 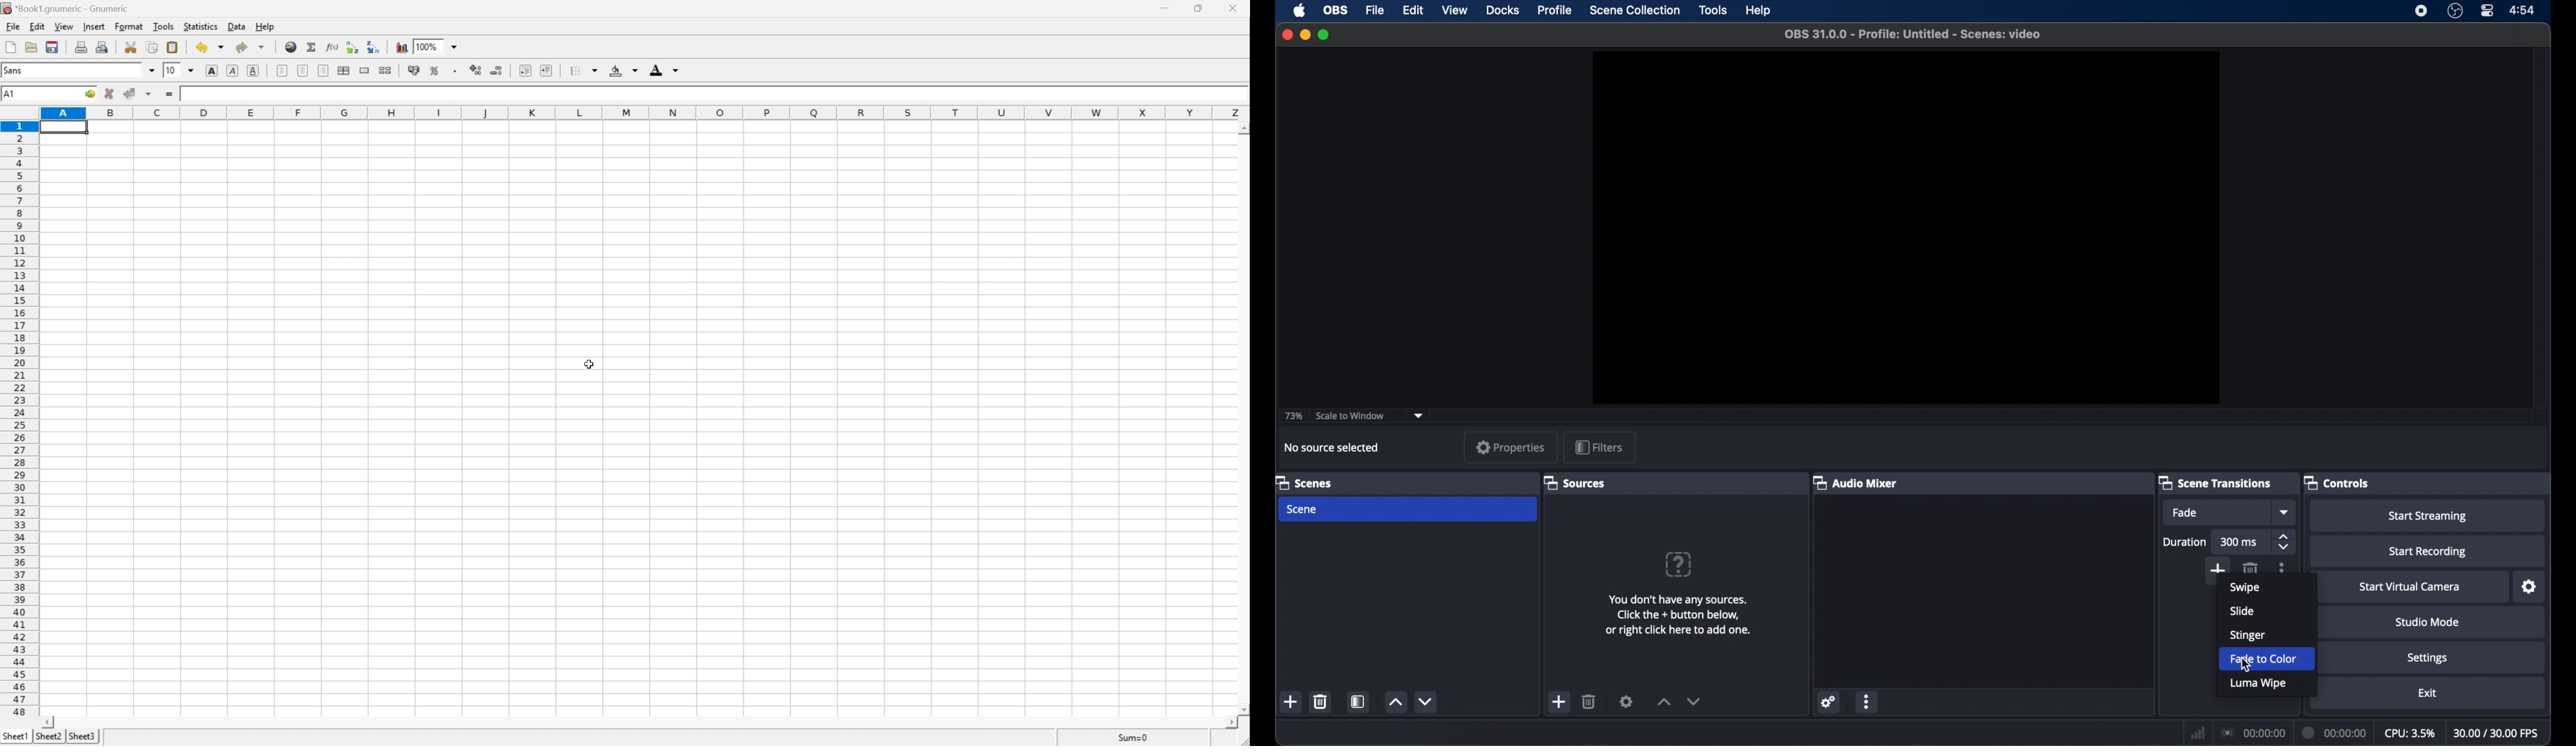 What do you see at coordinates (2524, 11) in the screenshot?
I see `time` at bounding box center [2524, 11].